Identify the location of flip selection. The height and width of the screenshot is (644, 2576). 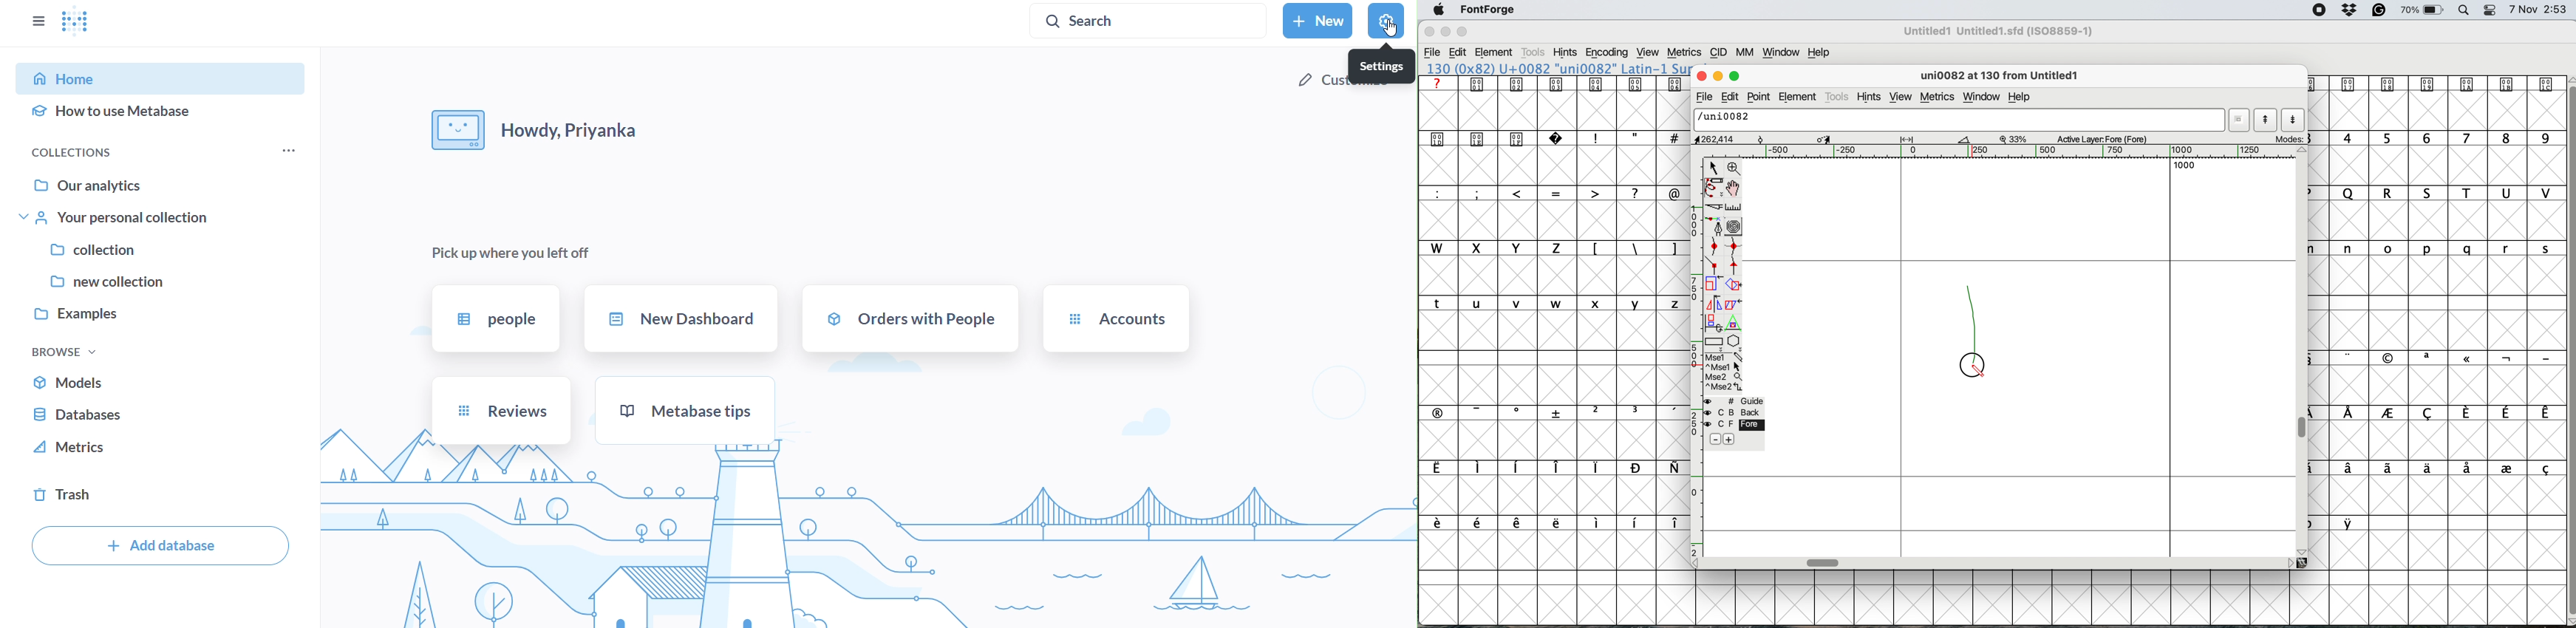
(1713, 305).